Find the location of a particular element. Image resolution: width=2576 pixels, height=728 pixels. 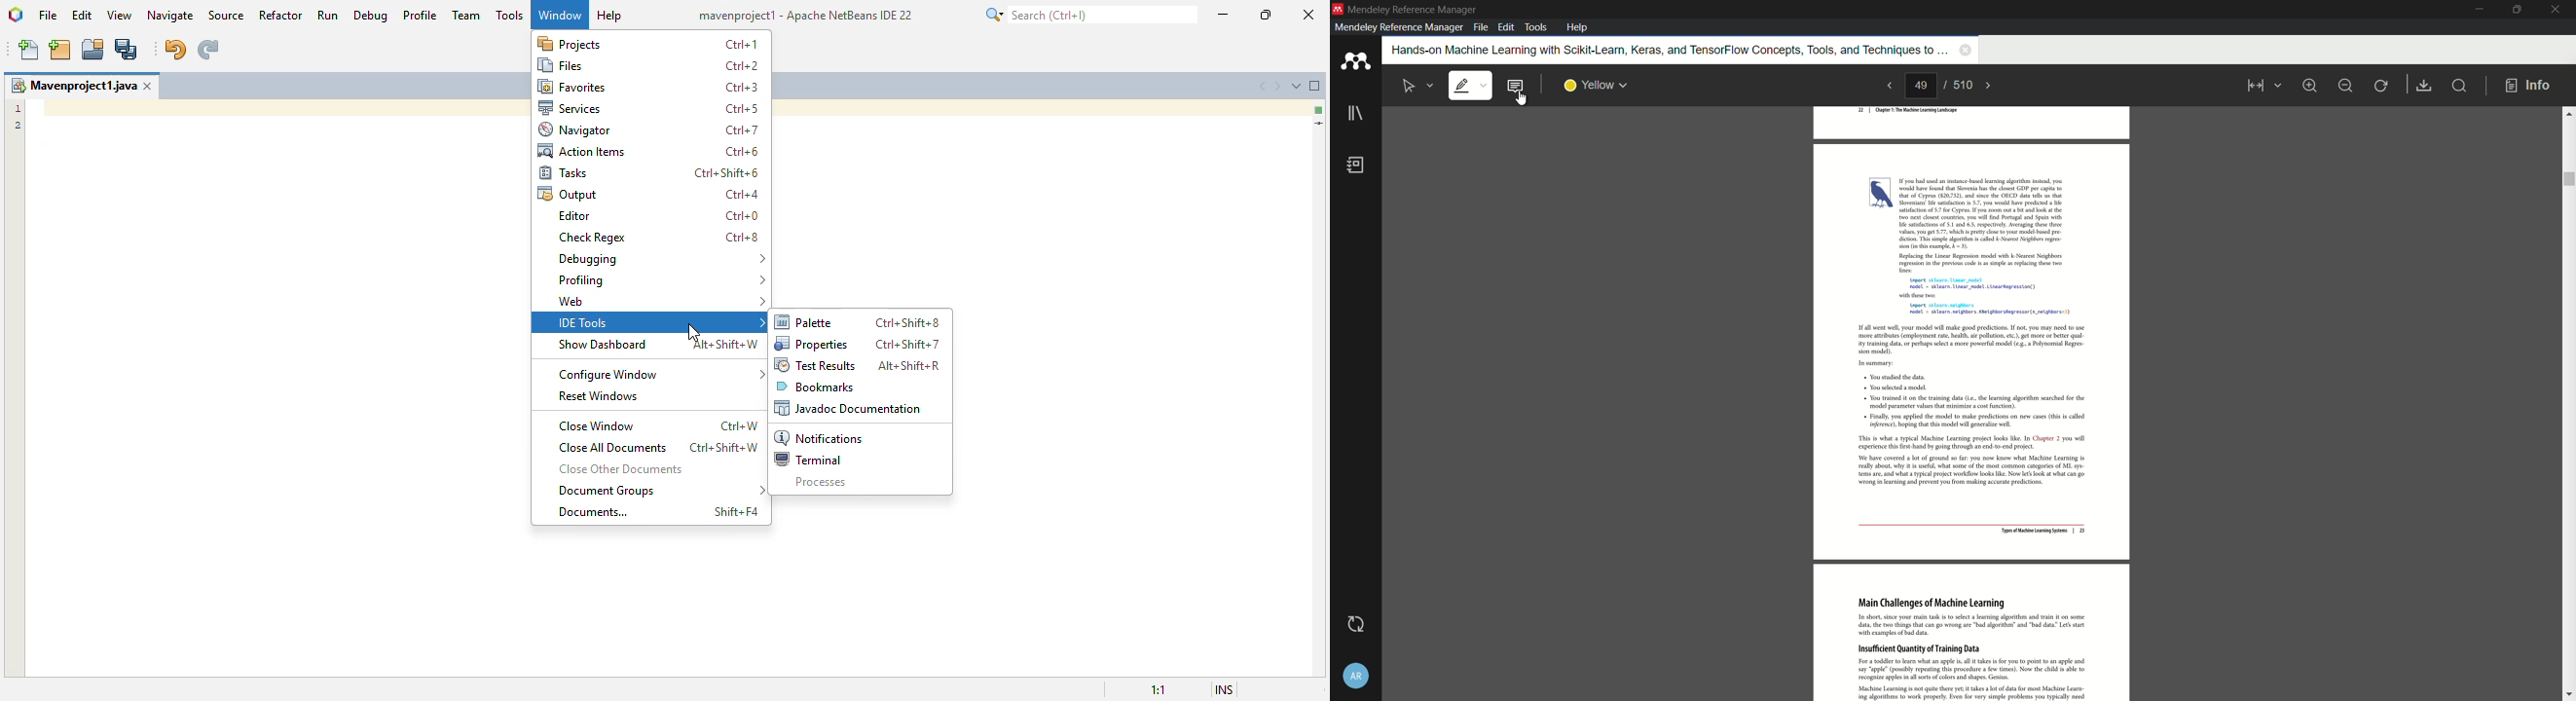

close book is located at coordinates (1963, 51).